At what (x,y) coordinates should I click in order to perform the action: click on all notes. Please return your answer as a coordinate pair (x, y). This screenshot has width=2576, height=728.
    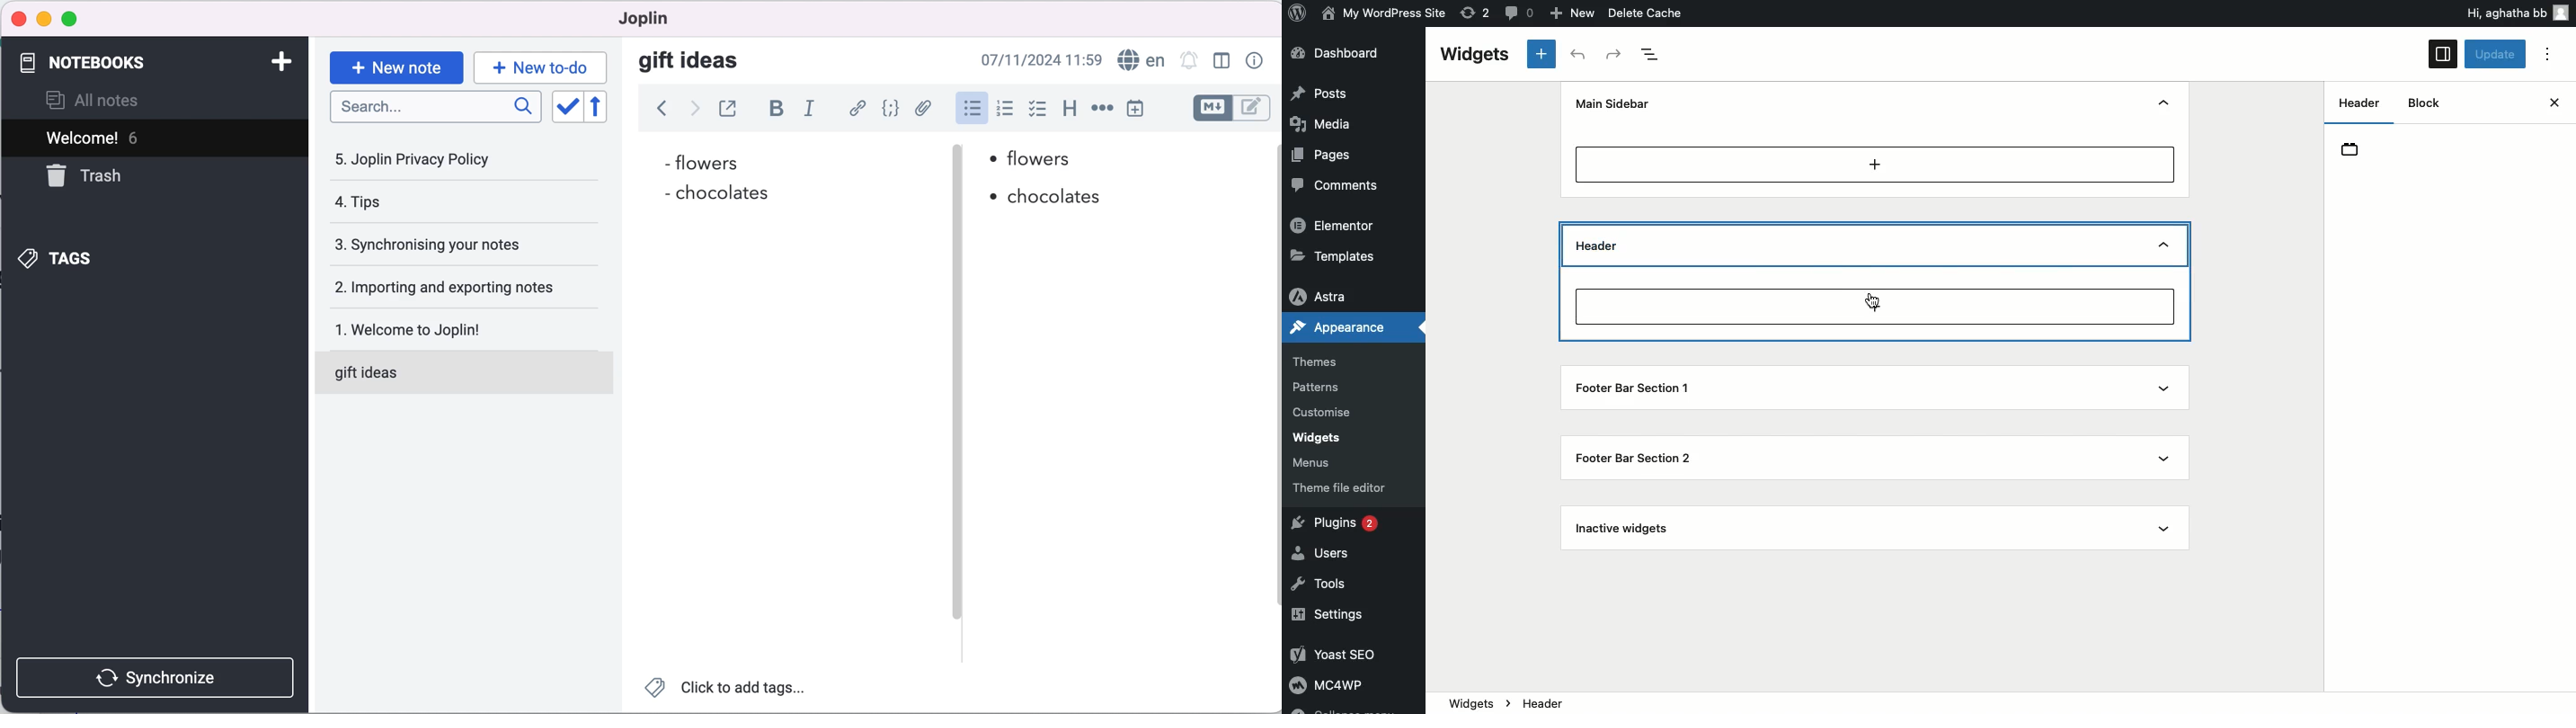
    Looking at the image, I should click on (109, 99).